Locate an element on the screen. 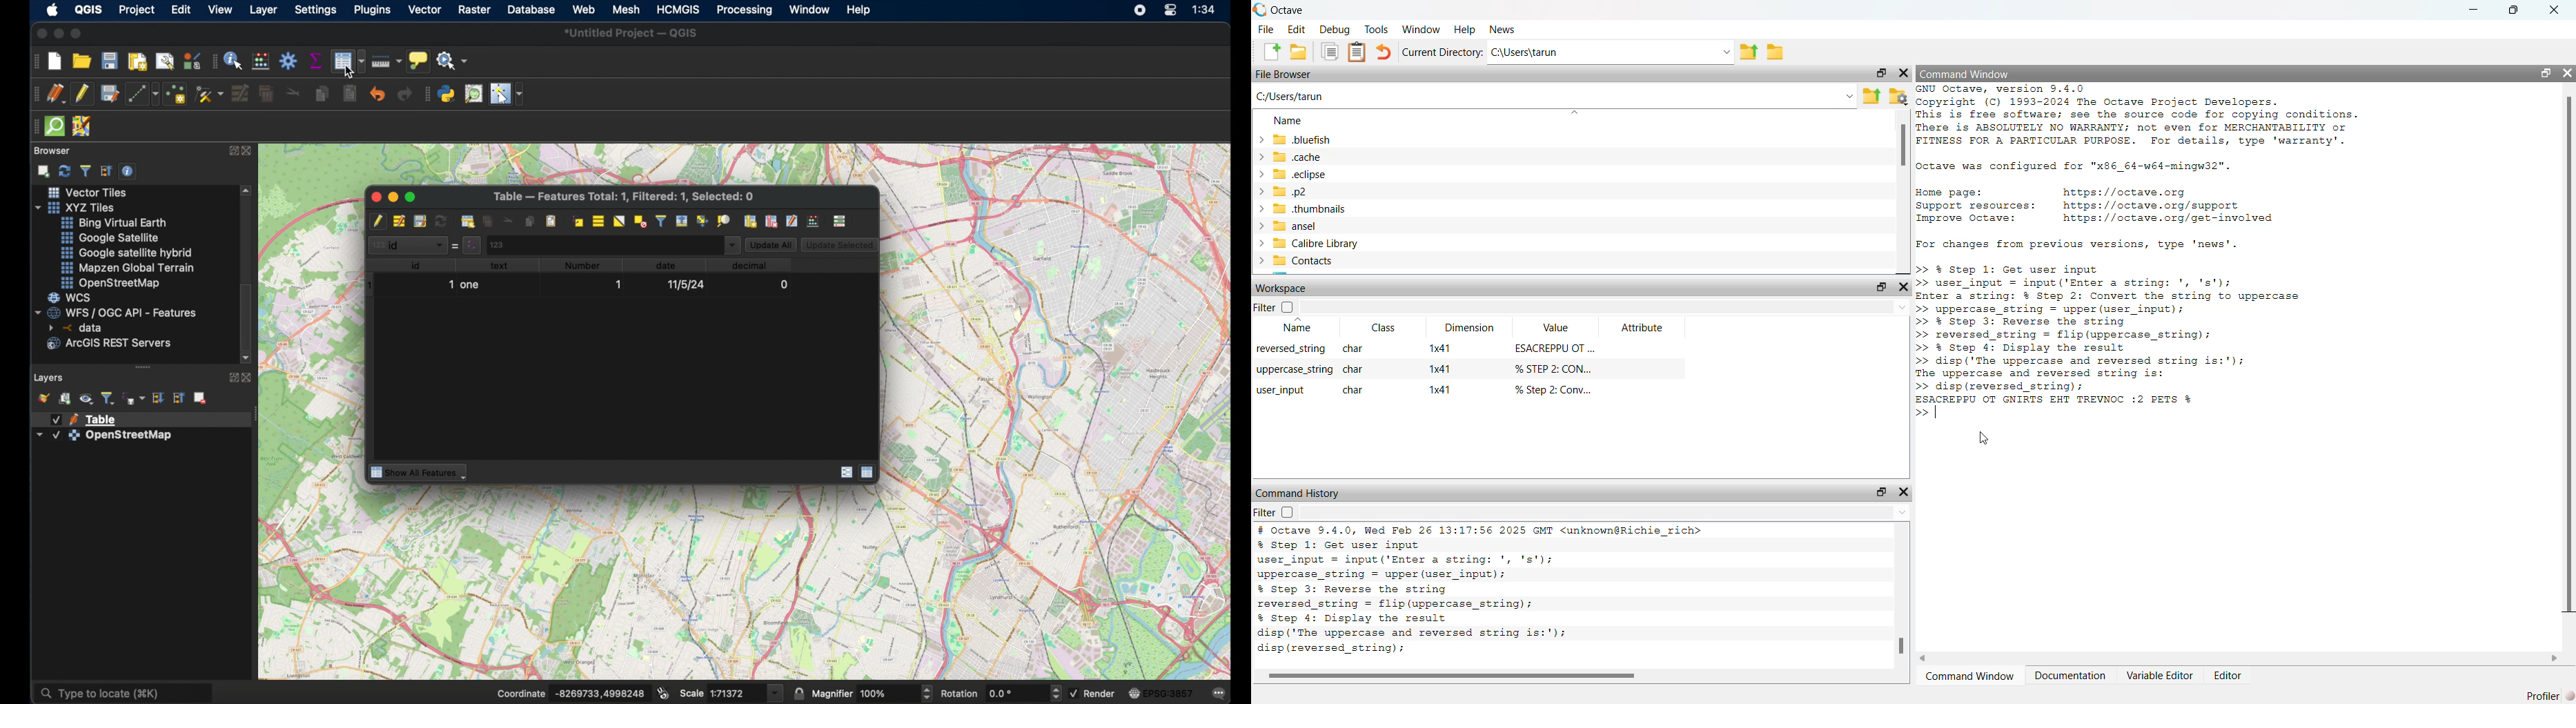 This screenshot has width=2576, height=728. undo is located at coordinates (378, 93).